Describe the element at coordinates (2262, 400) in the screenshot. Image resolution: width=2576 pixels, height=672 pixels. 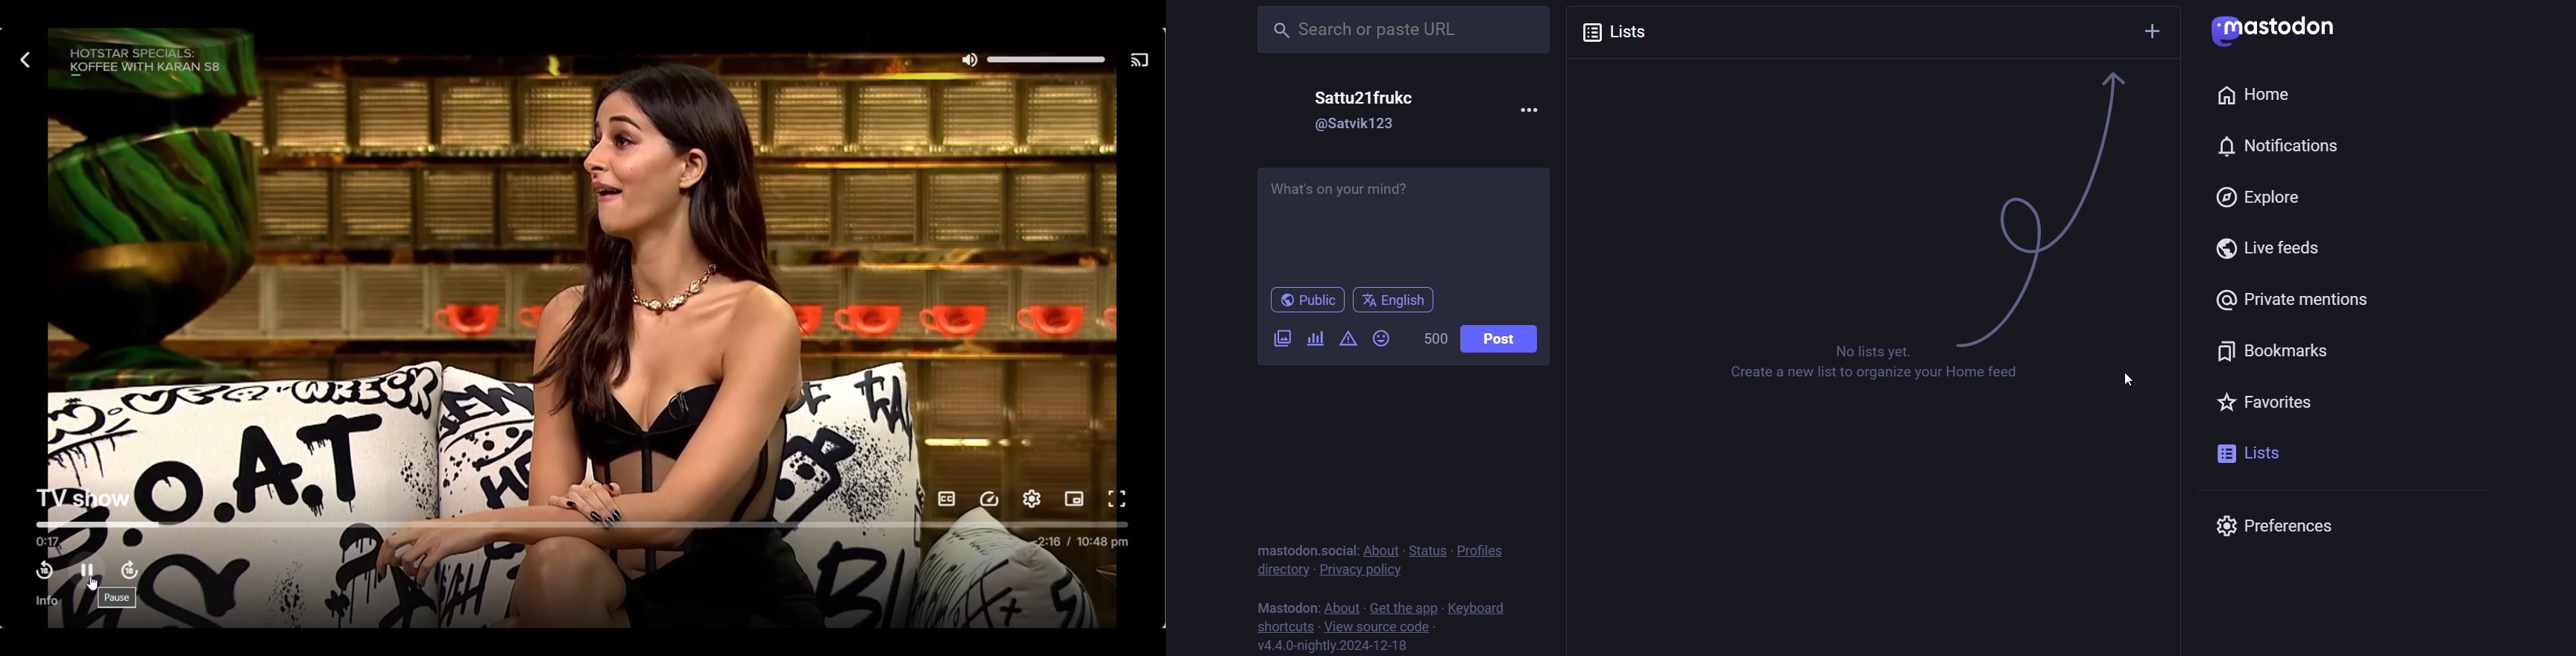
I see `favorites` at that location.